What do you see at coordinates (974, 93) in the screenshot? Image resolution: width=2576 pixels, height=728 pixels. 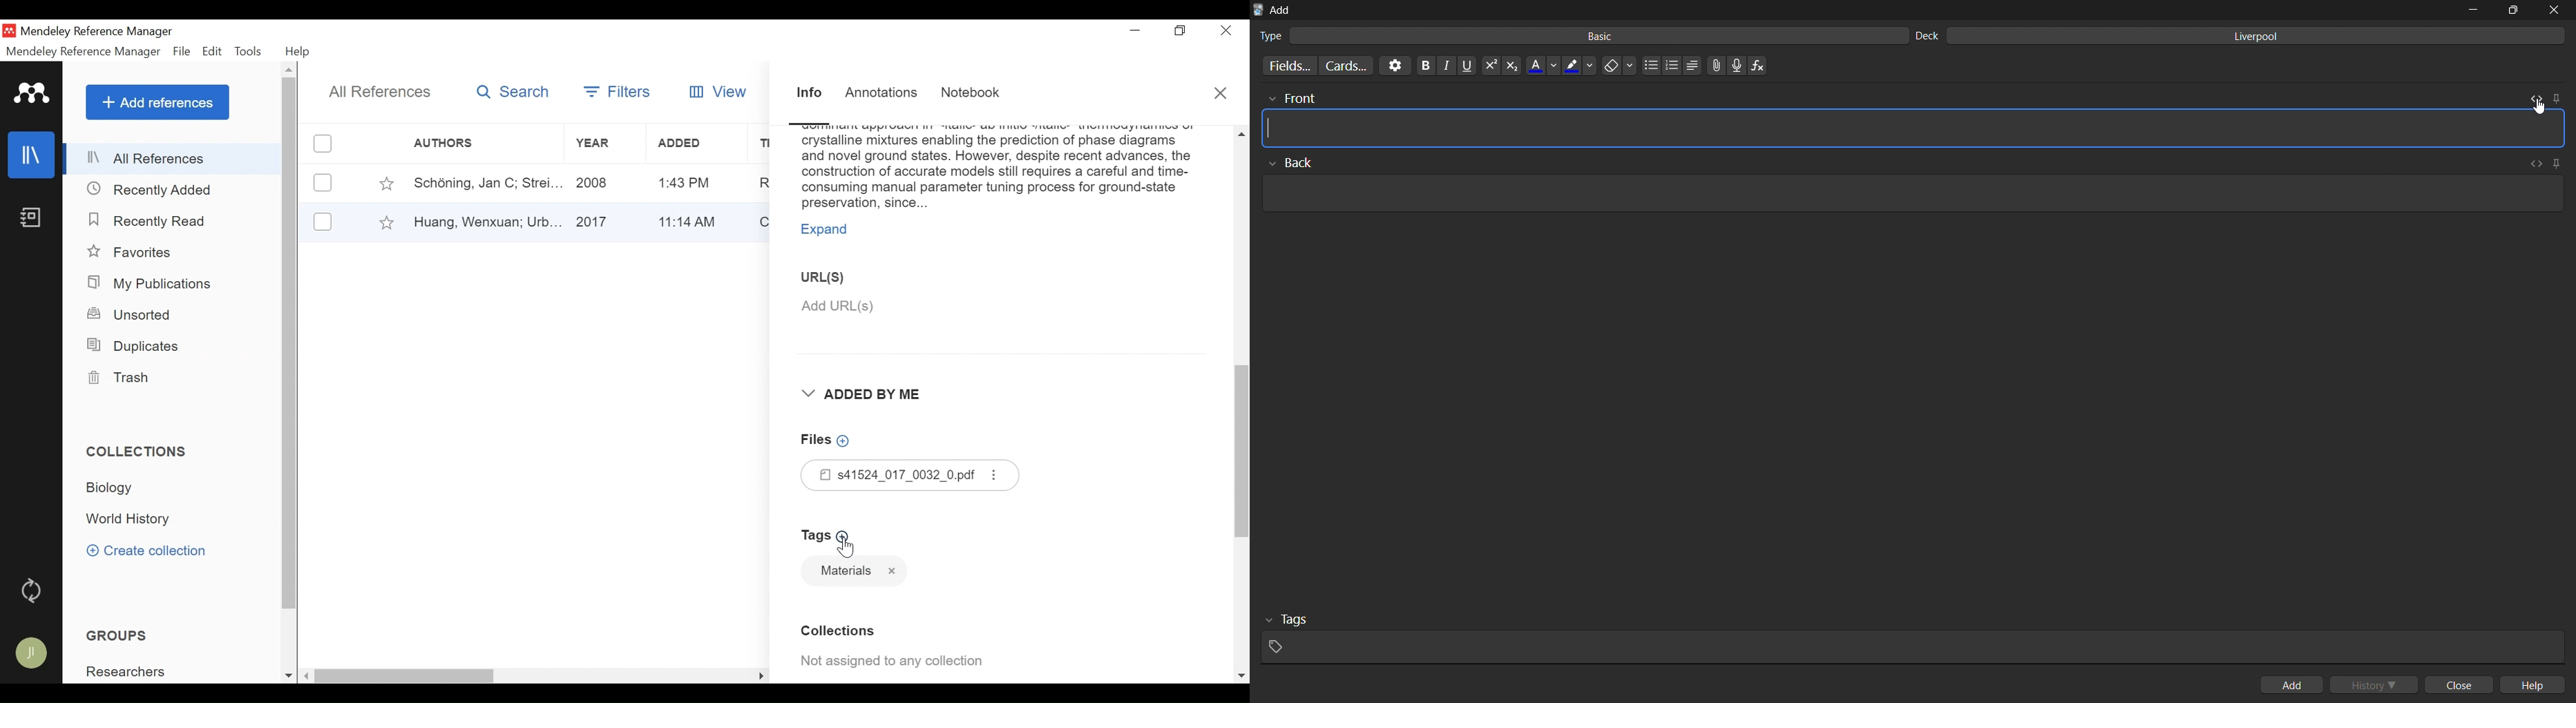 I see `Notebook` at bounding box center [974, 93].